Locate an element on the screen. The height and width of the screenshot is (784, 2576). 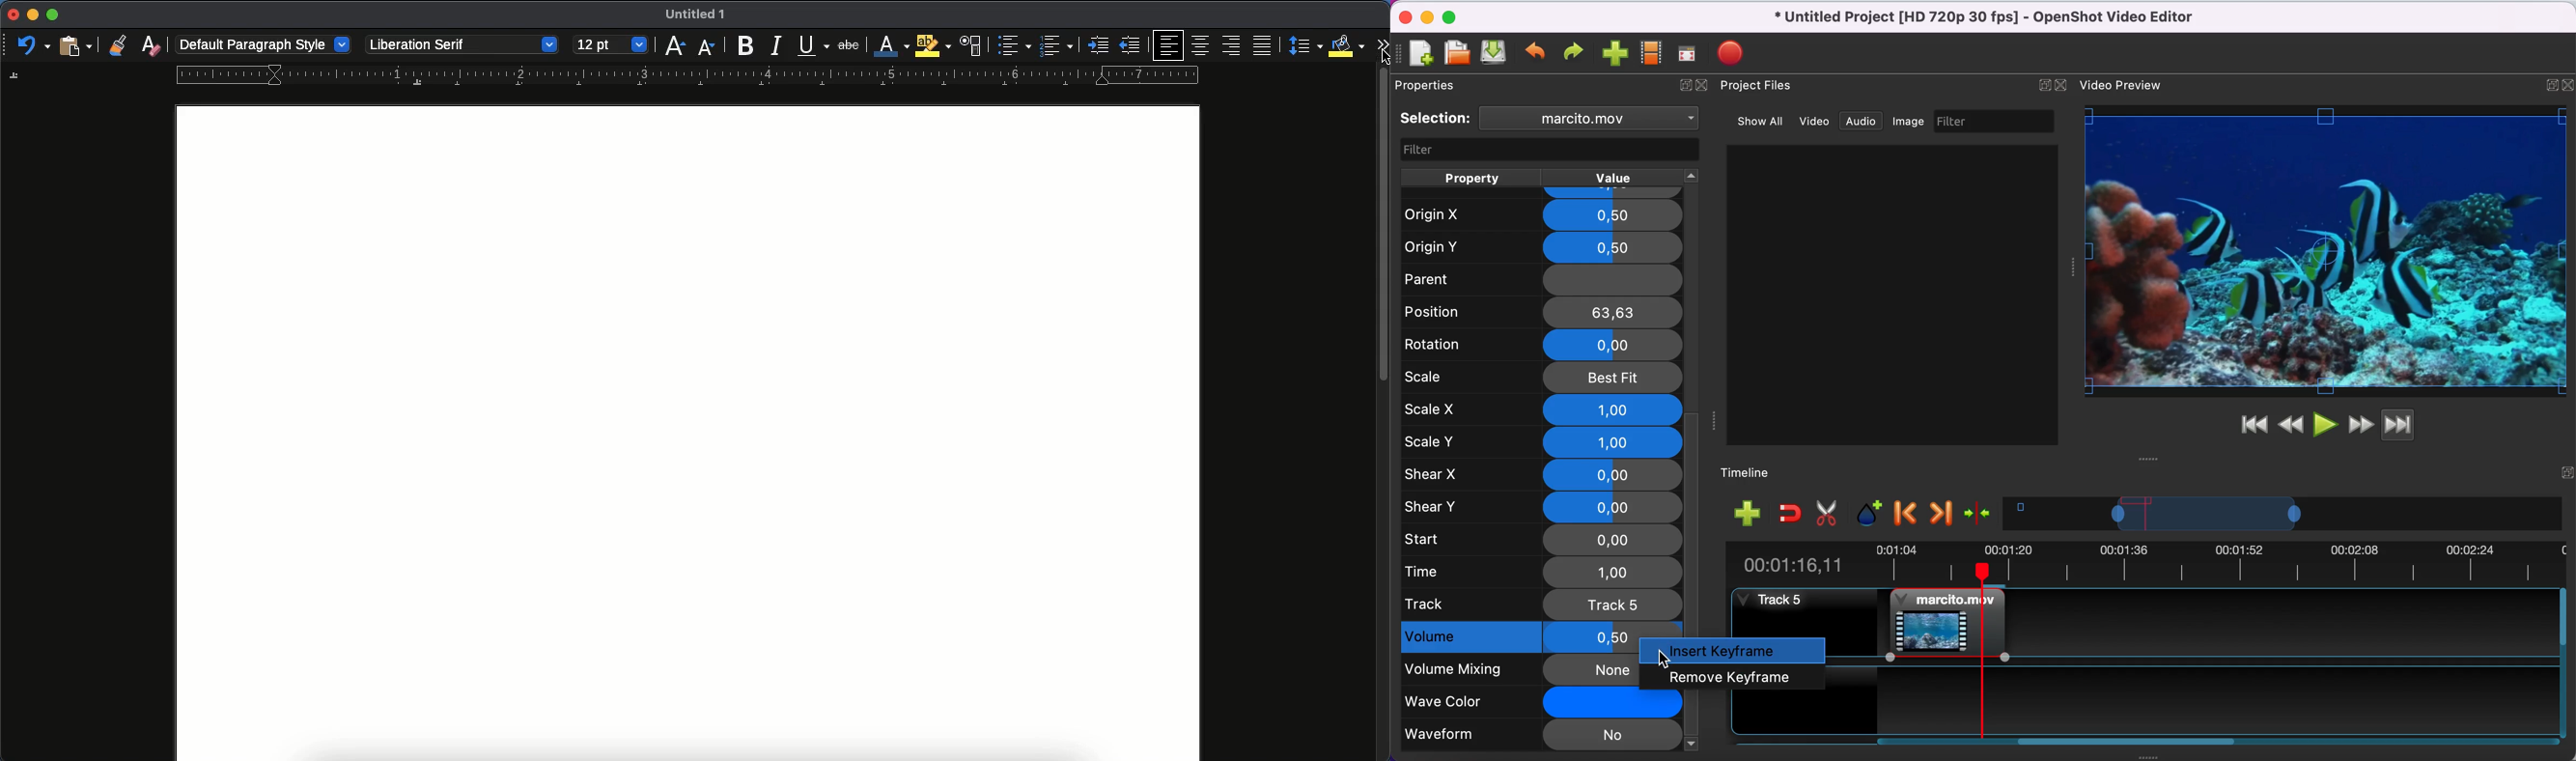
new file is located at coordinates (1421, 53).